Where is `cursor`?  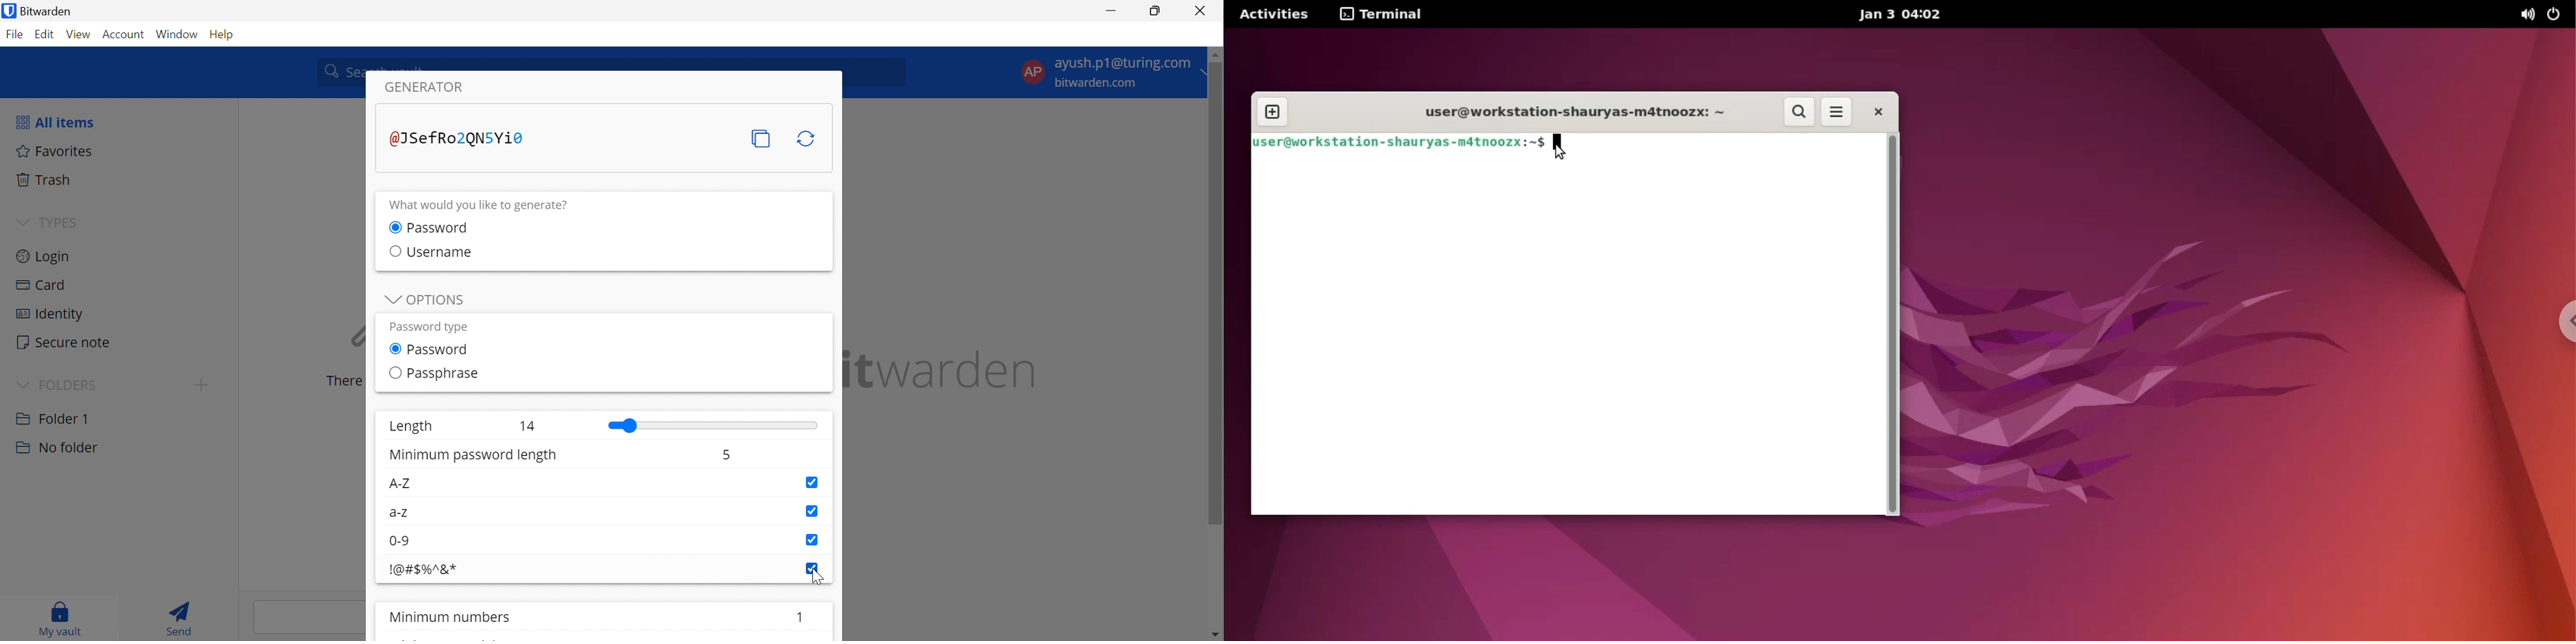
cursor is located at coordinates (819, 579).